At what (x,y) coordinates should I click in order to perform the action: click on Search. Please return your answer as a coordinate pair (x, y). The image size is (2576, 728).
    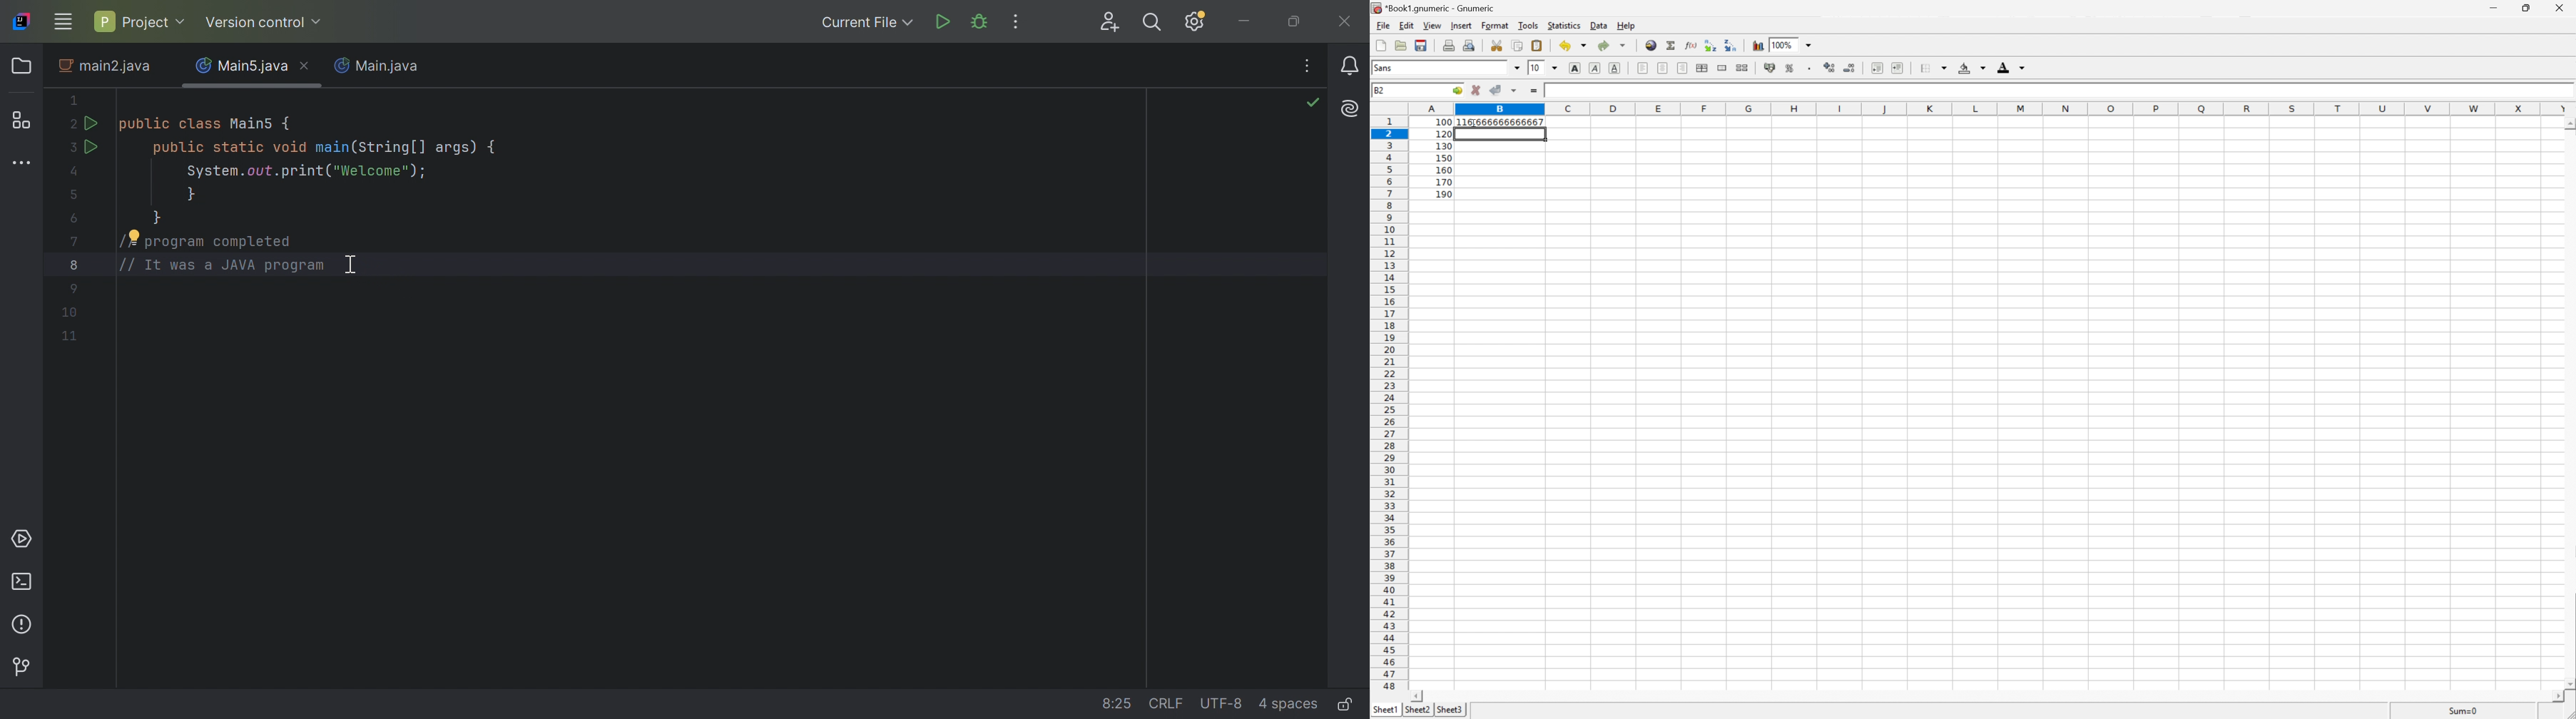
    Looking at the image, I should click on (1156, 23).